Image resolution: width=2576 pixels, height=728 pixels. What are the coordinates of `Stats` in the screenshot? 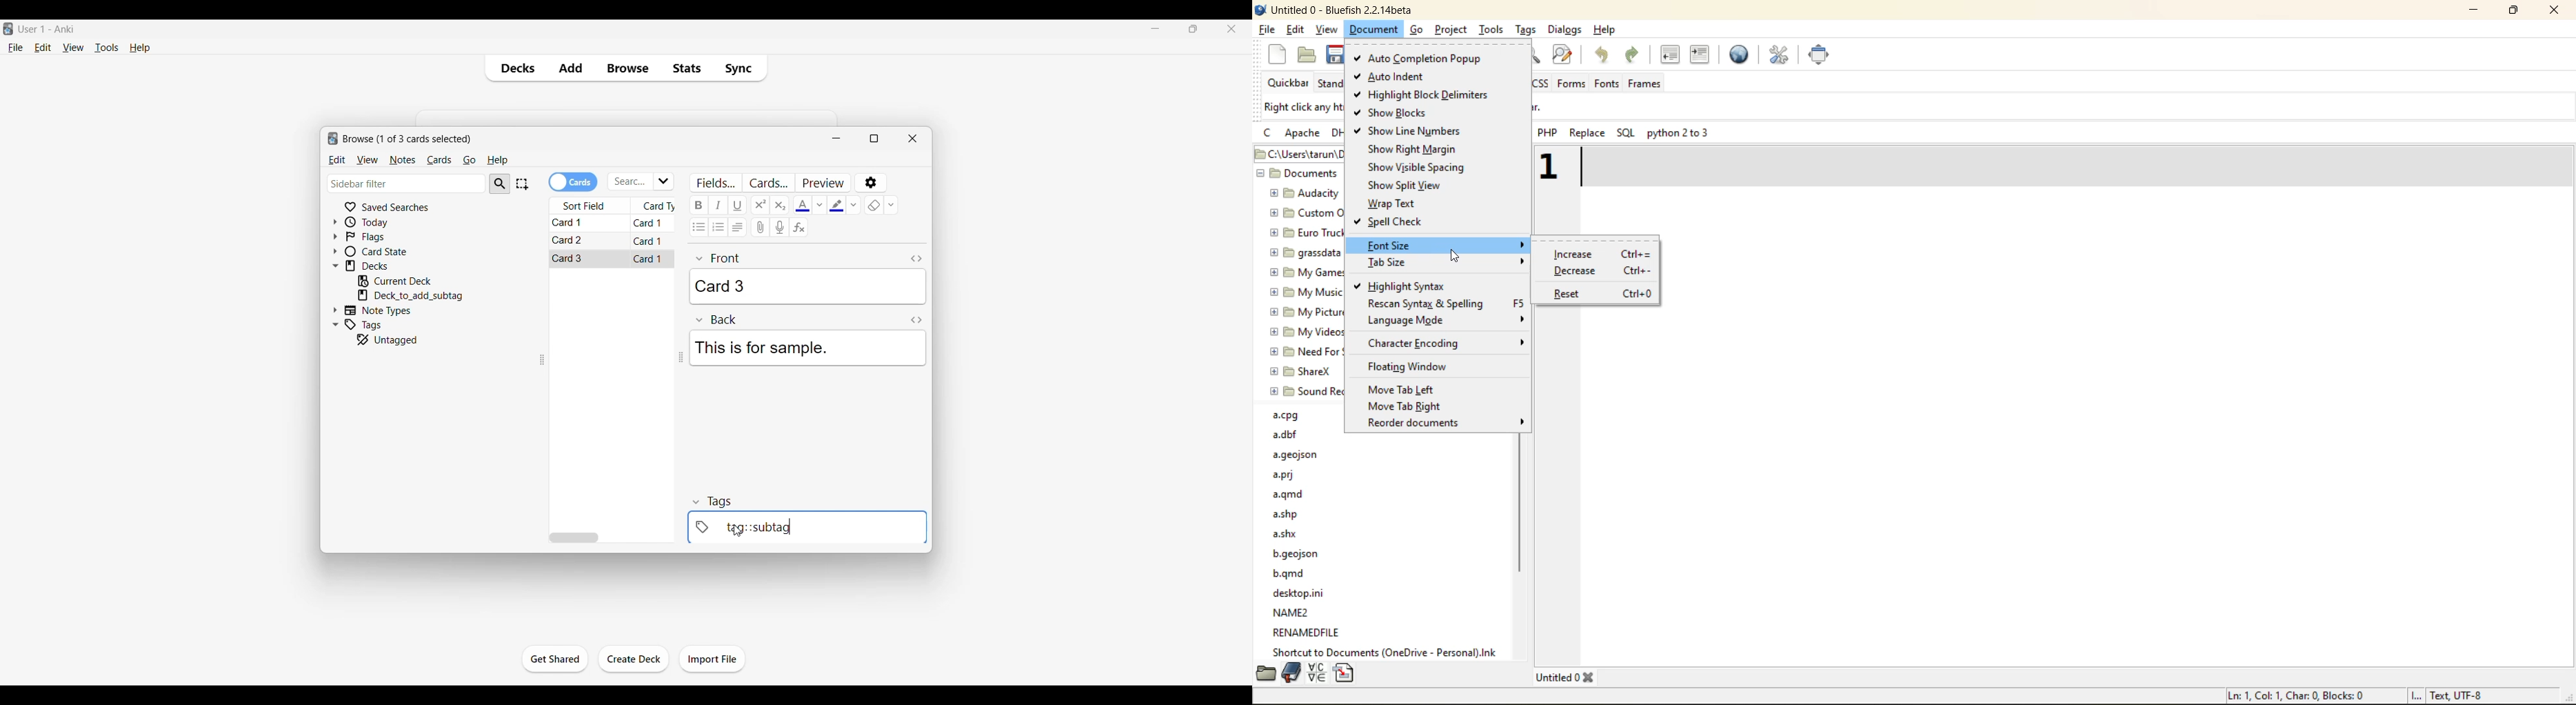 It's located at (686, 68).